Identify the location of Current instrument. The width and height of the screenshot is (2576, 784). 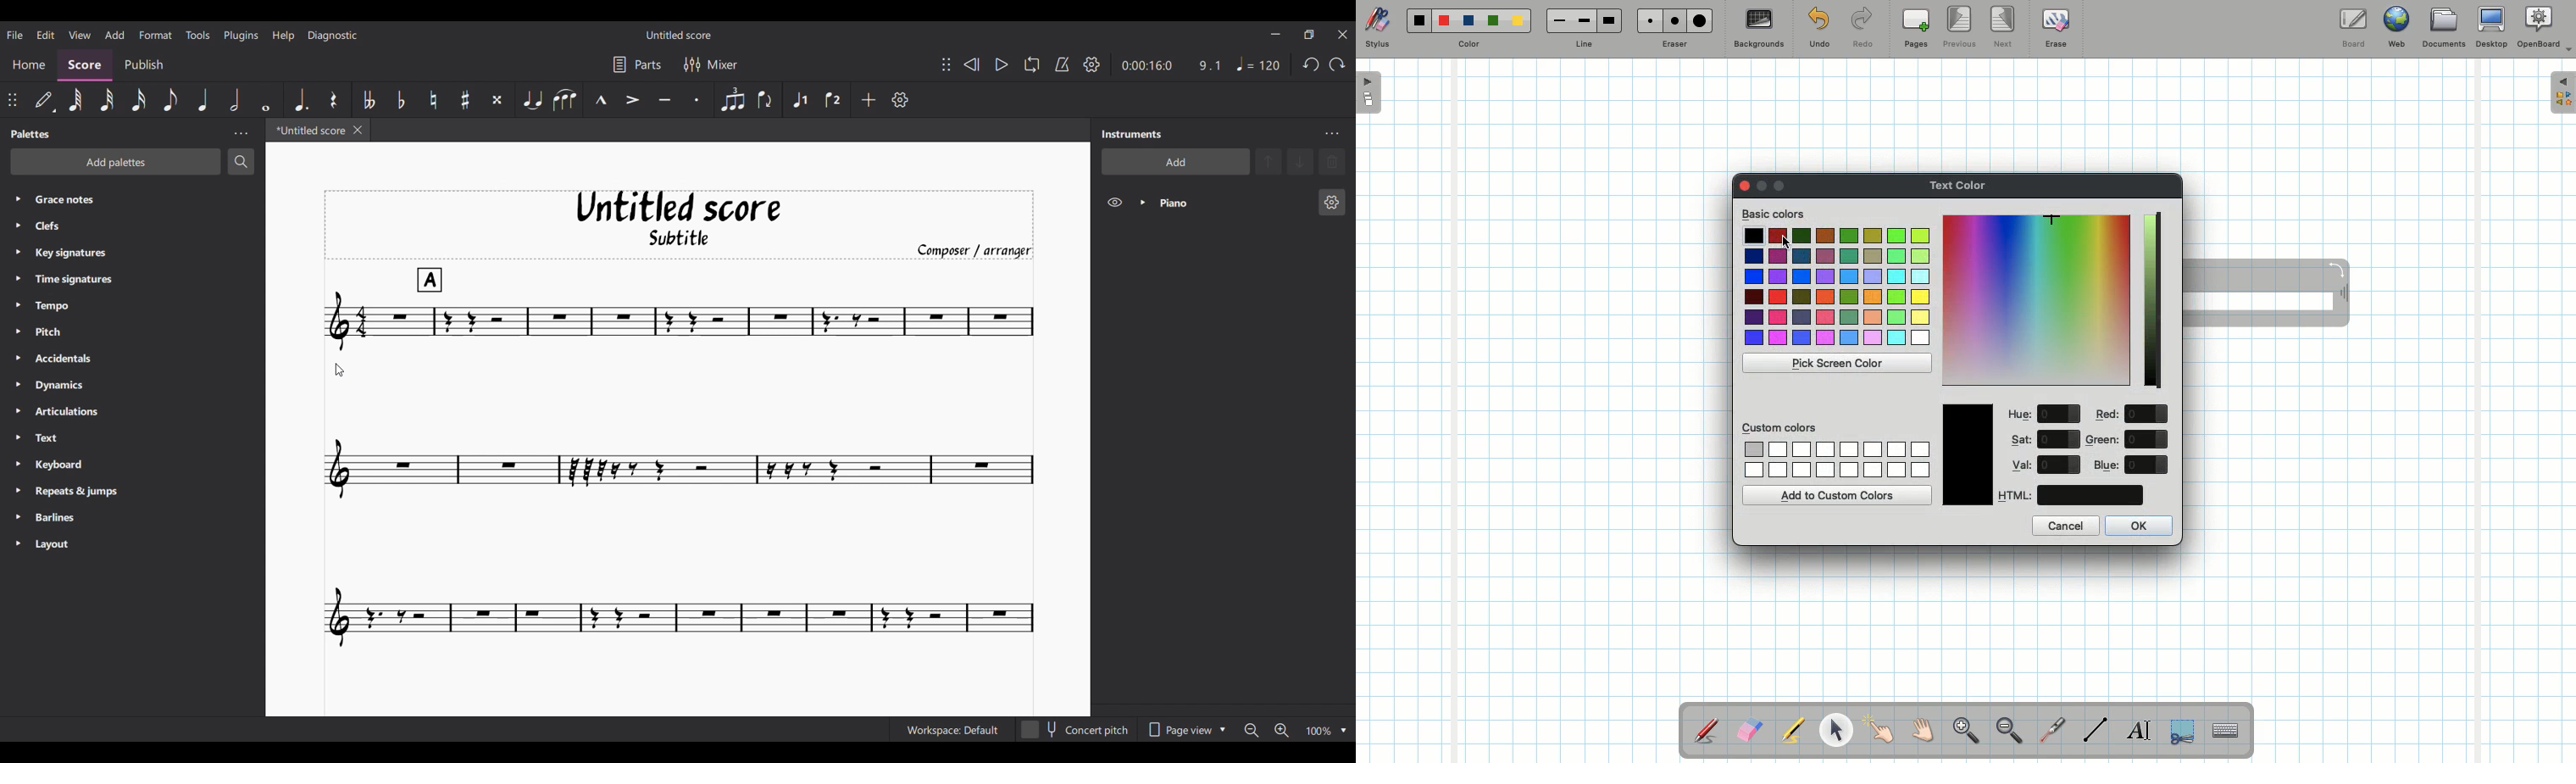
(1230, 203).